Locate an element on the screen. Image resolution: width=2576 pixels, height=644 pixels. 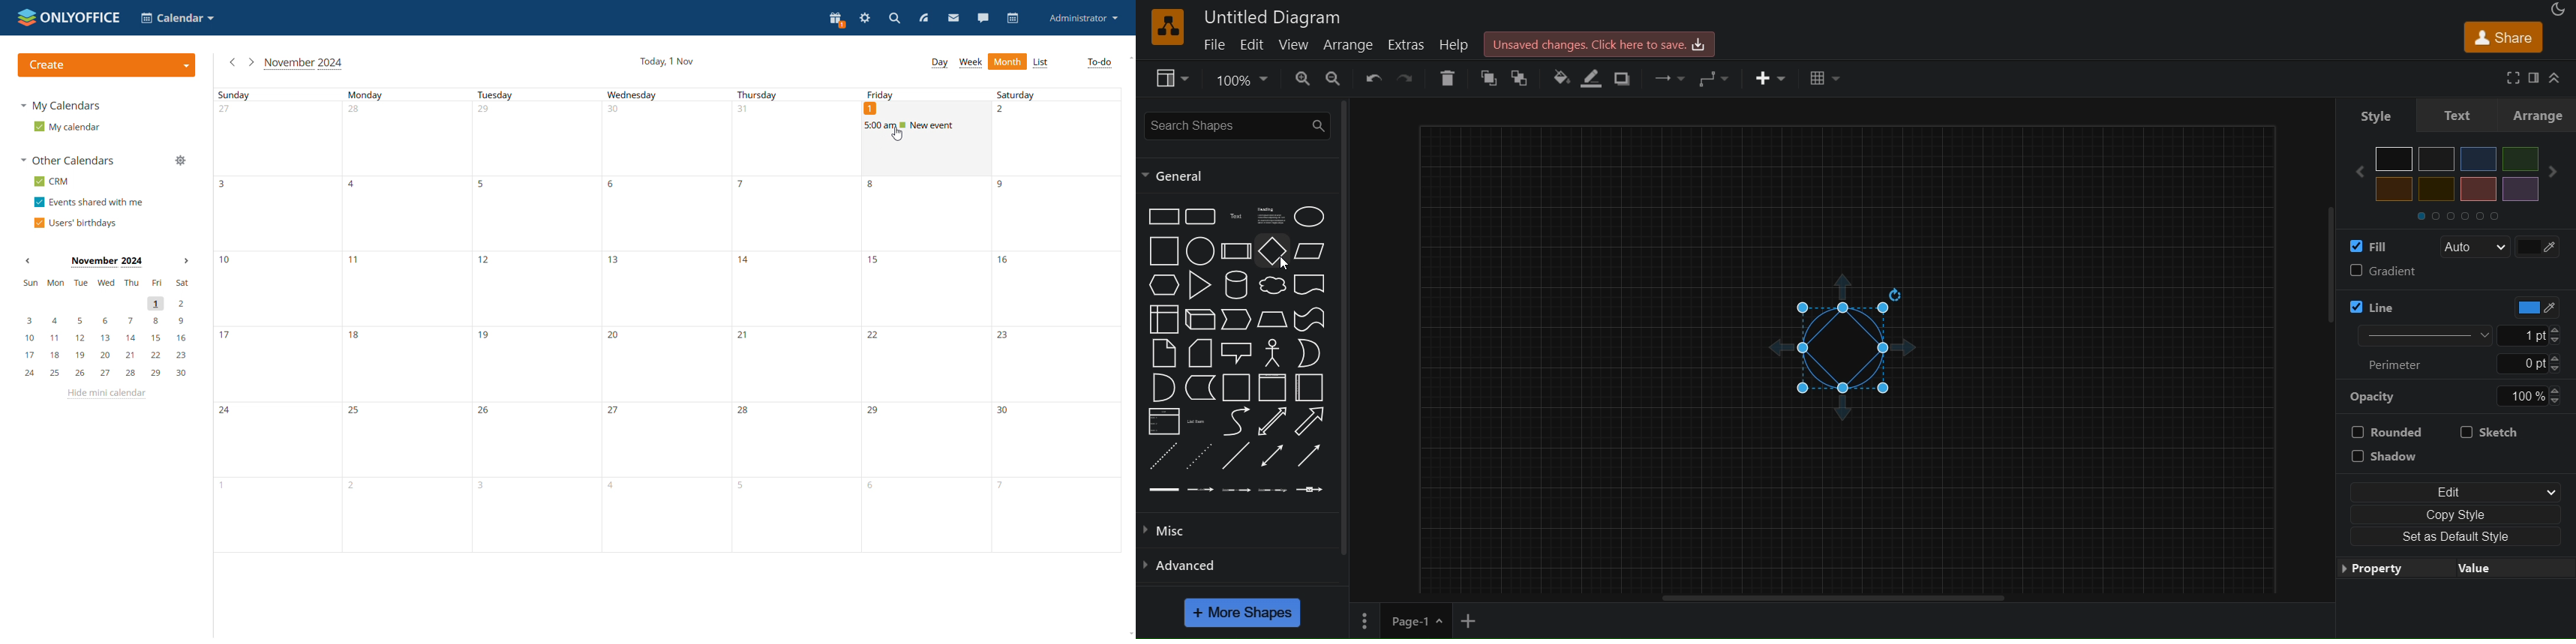
add new page is located at coordinates (1476, 622).